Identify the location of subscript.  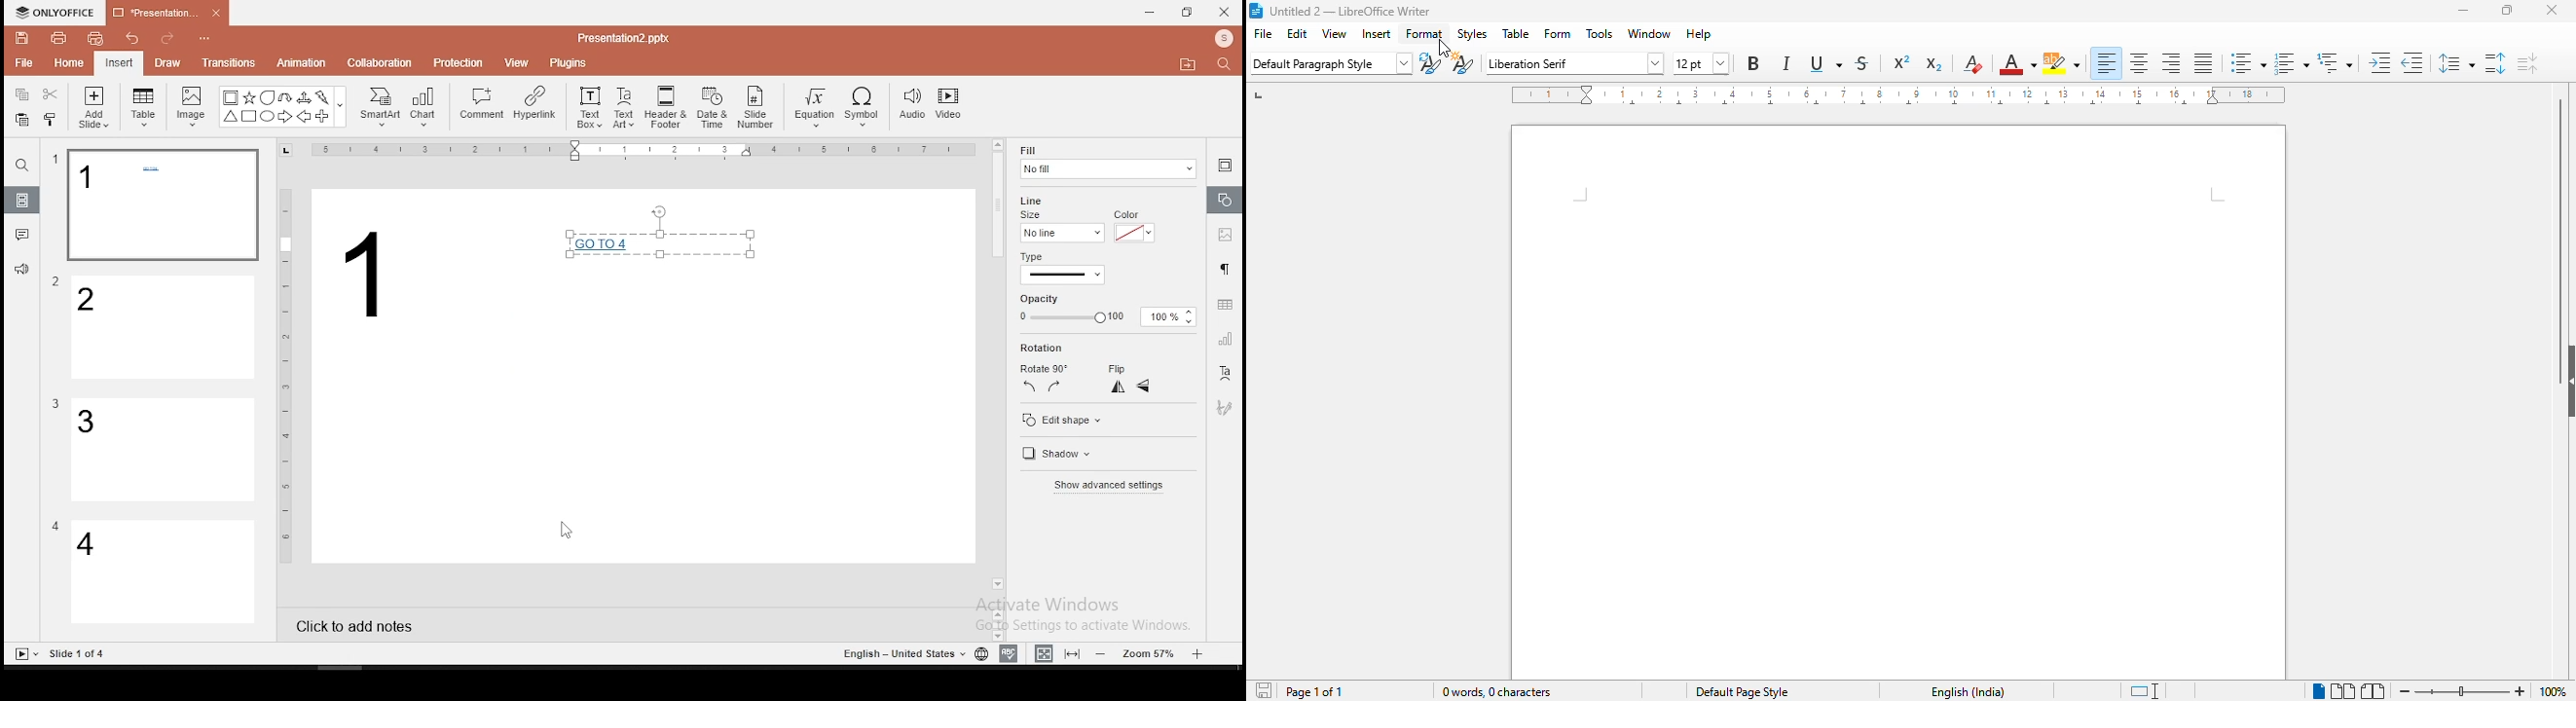
(1933, 64).